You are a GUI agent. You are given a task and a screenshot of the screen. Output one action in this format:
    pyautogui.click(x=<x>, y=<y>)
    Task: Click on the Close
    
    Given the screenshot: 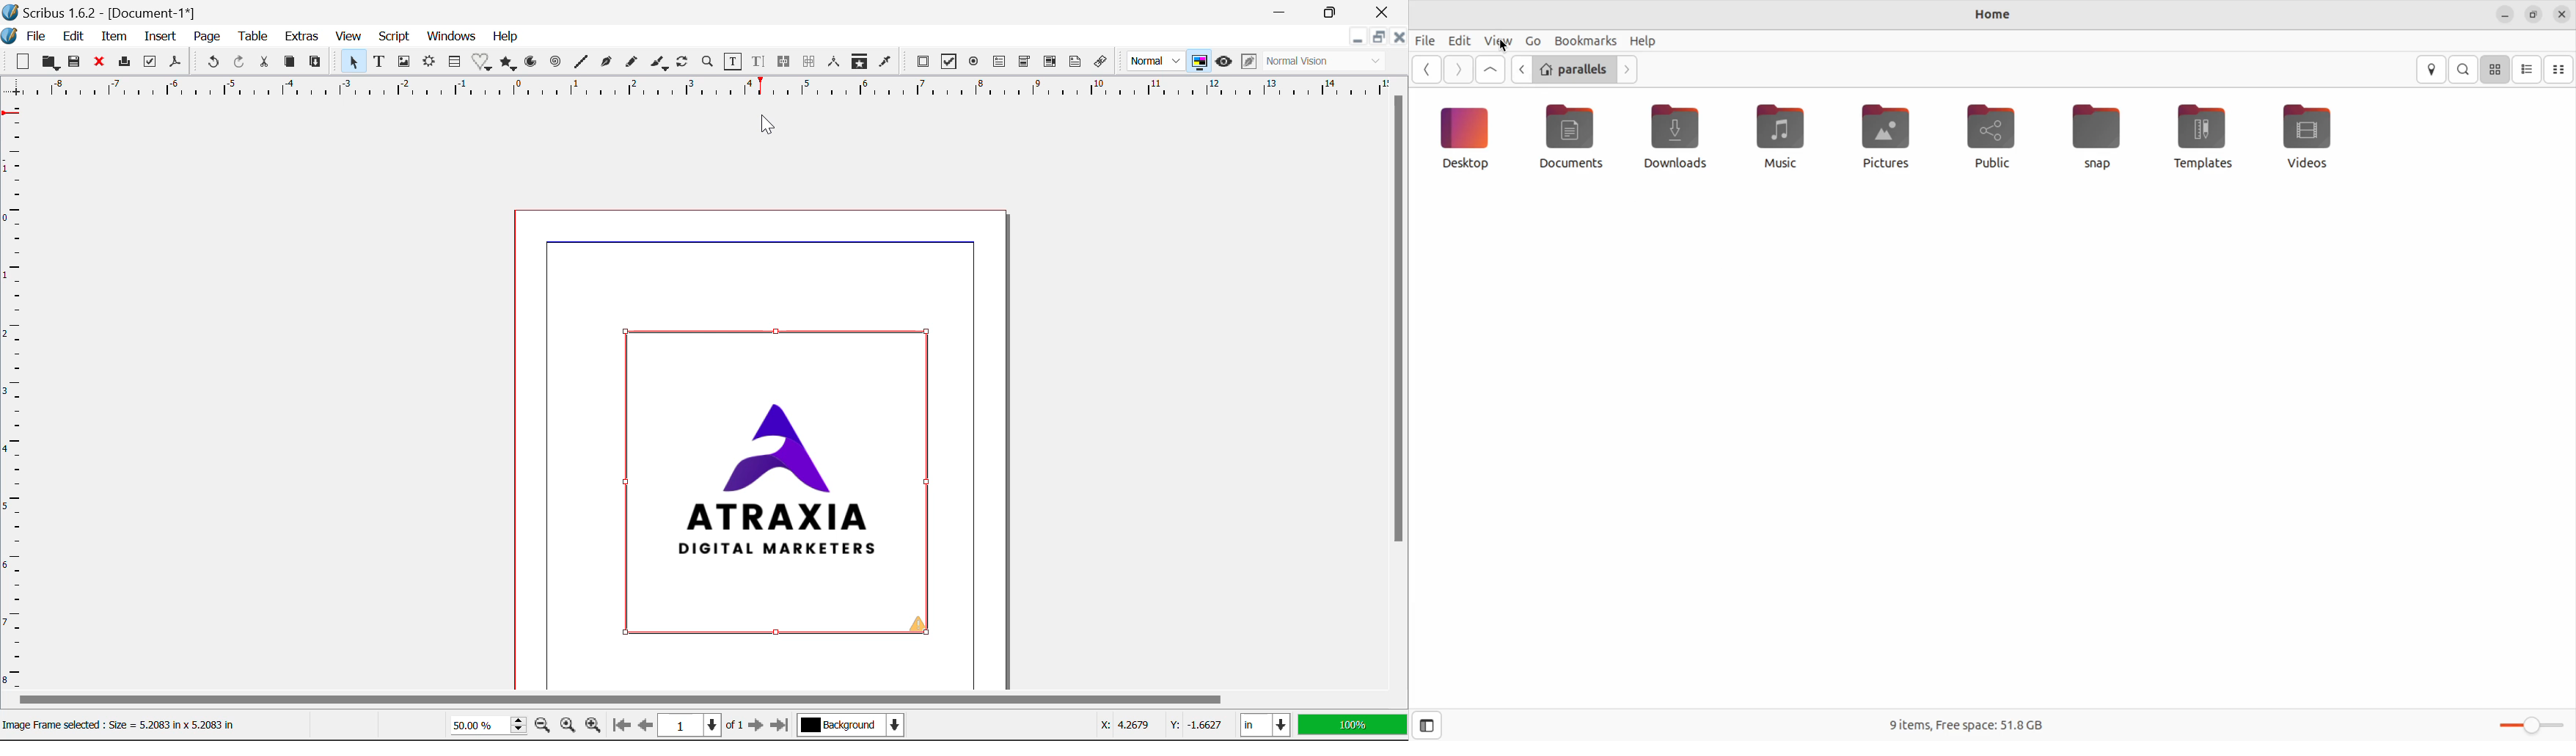 What is the action you would take?
    pyautogui.click(x=1383, y=12)
    